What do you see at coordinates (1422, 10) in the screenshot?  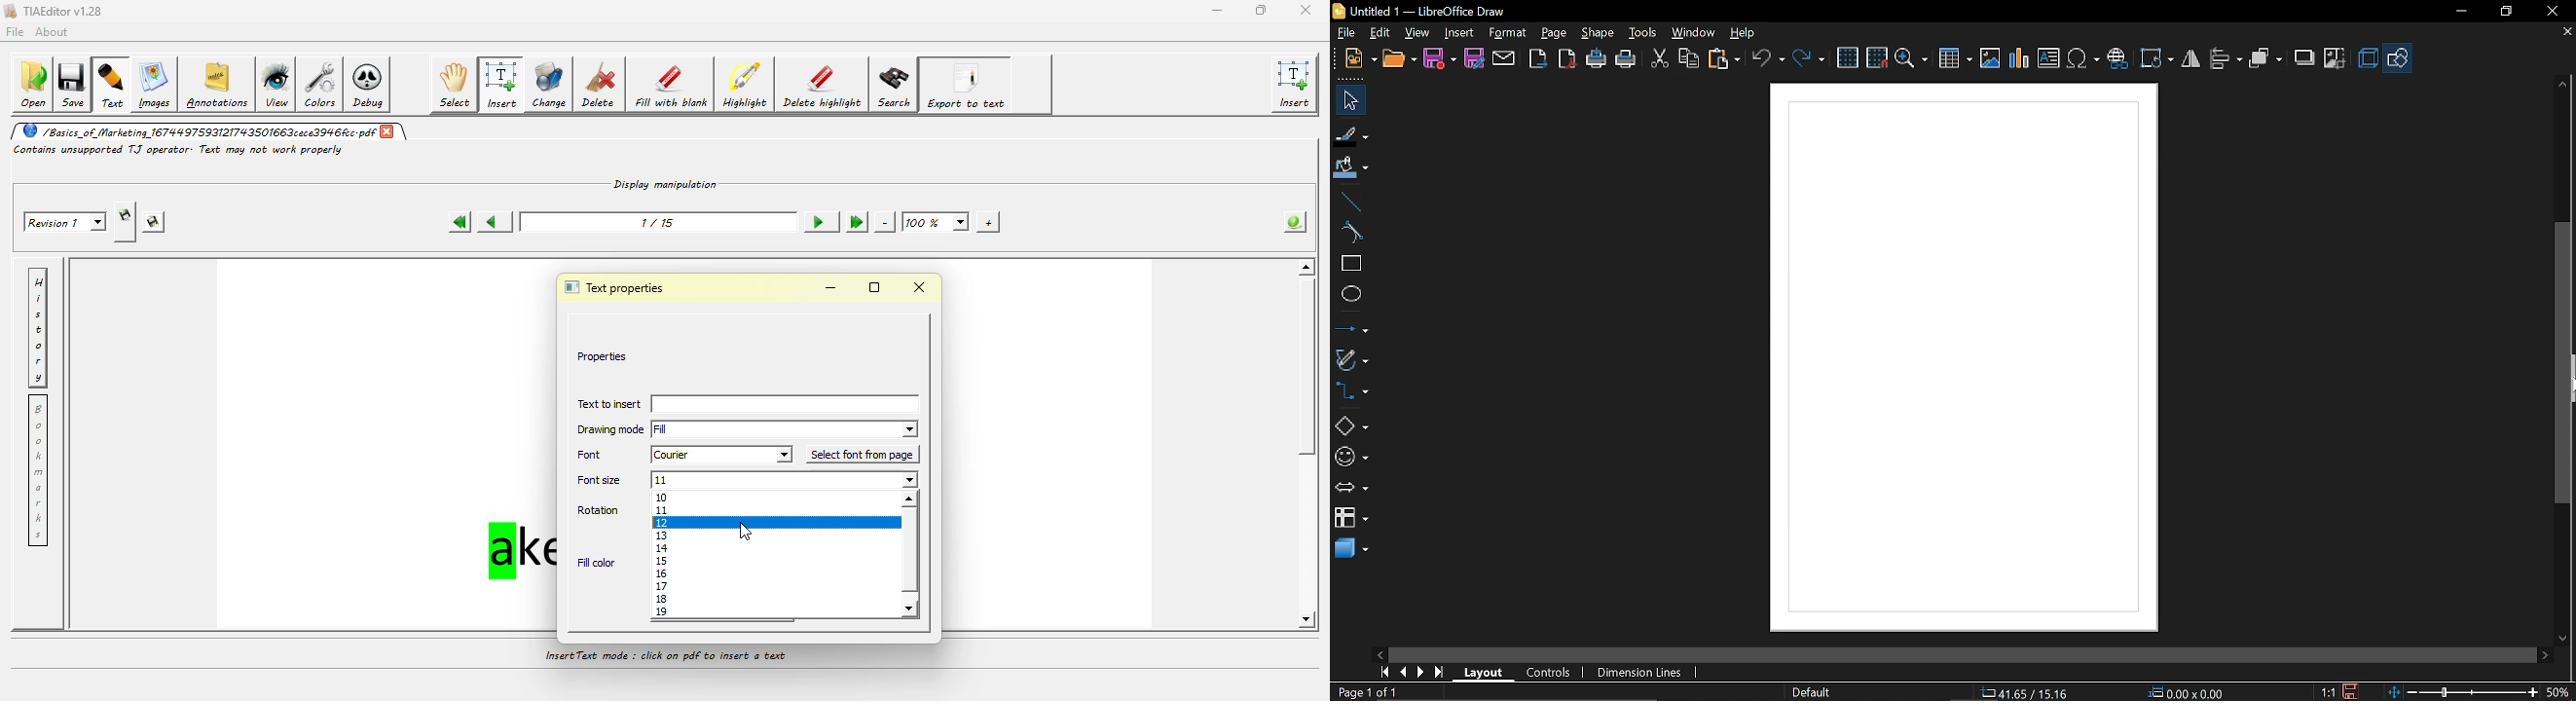 I see `Untitled 1 - LibreOffice Draw` at bounding box center [1422, 10].